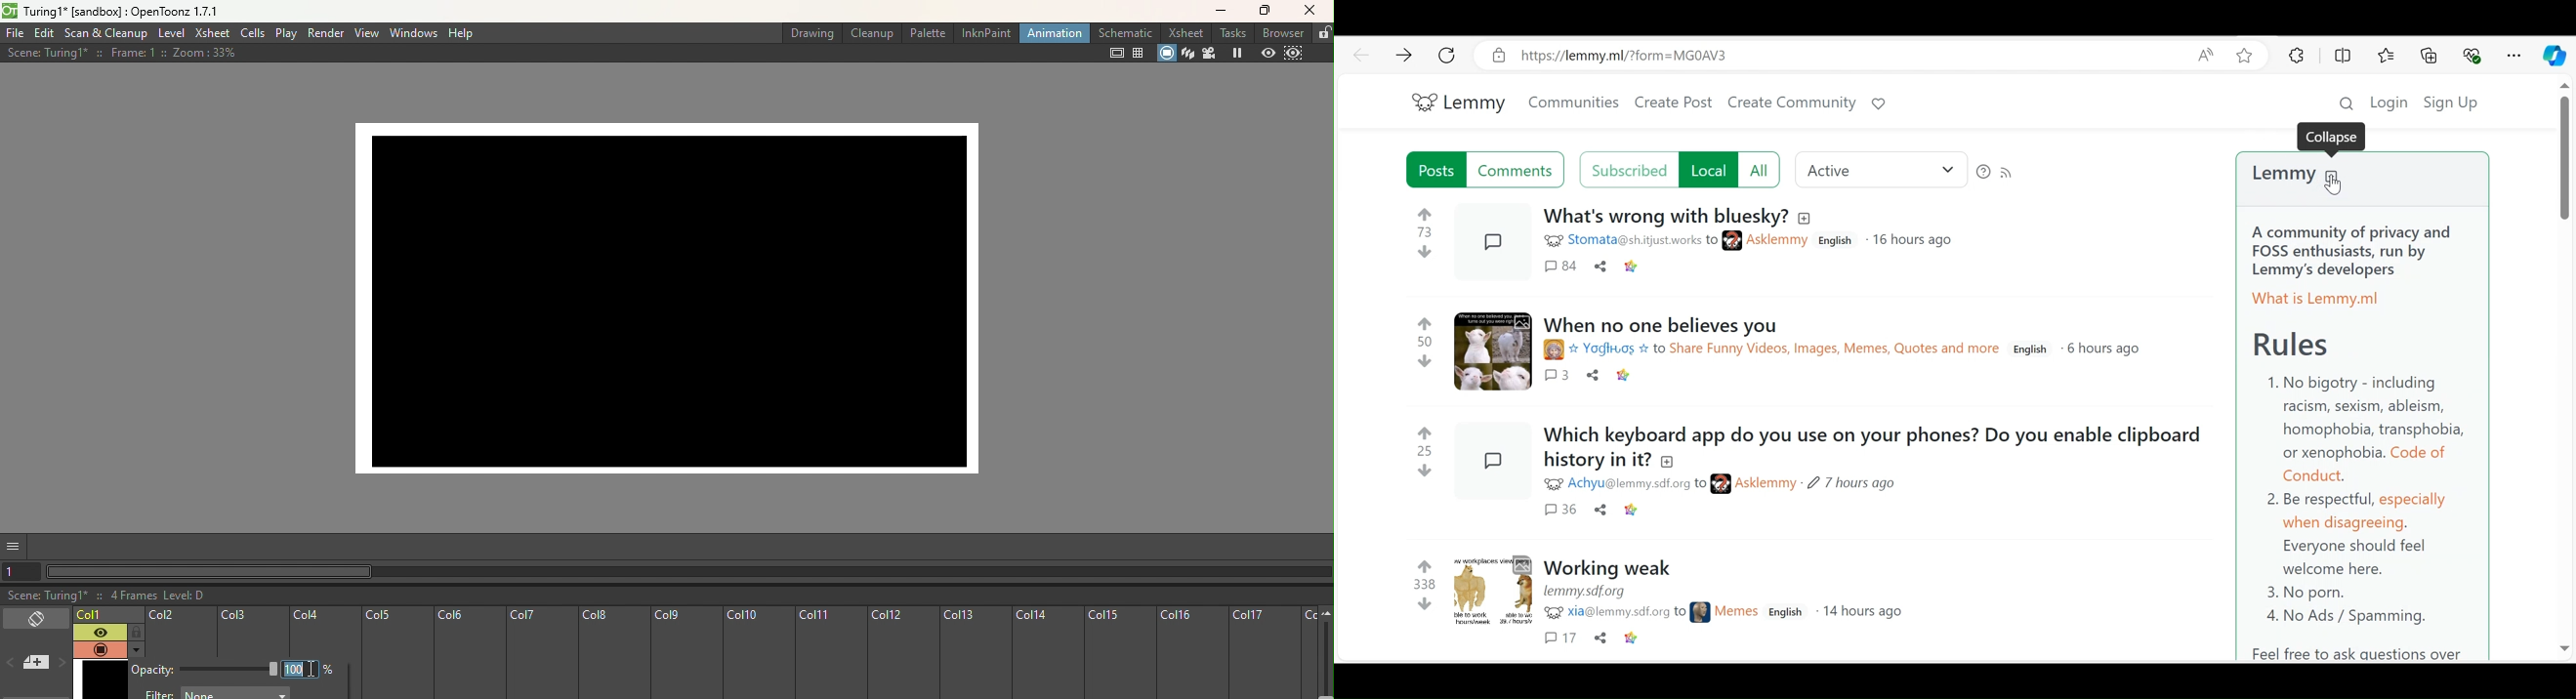 The width and height of the screenshot is (2576, 700). What do you see at coordinates (2034, 350) in the screenshot?
I see `language` at bounding box center [2034, 350].